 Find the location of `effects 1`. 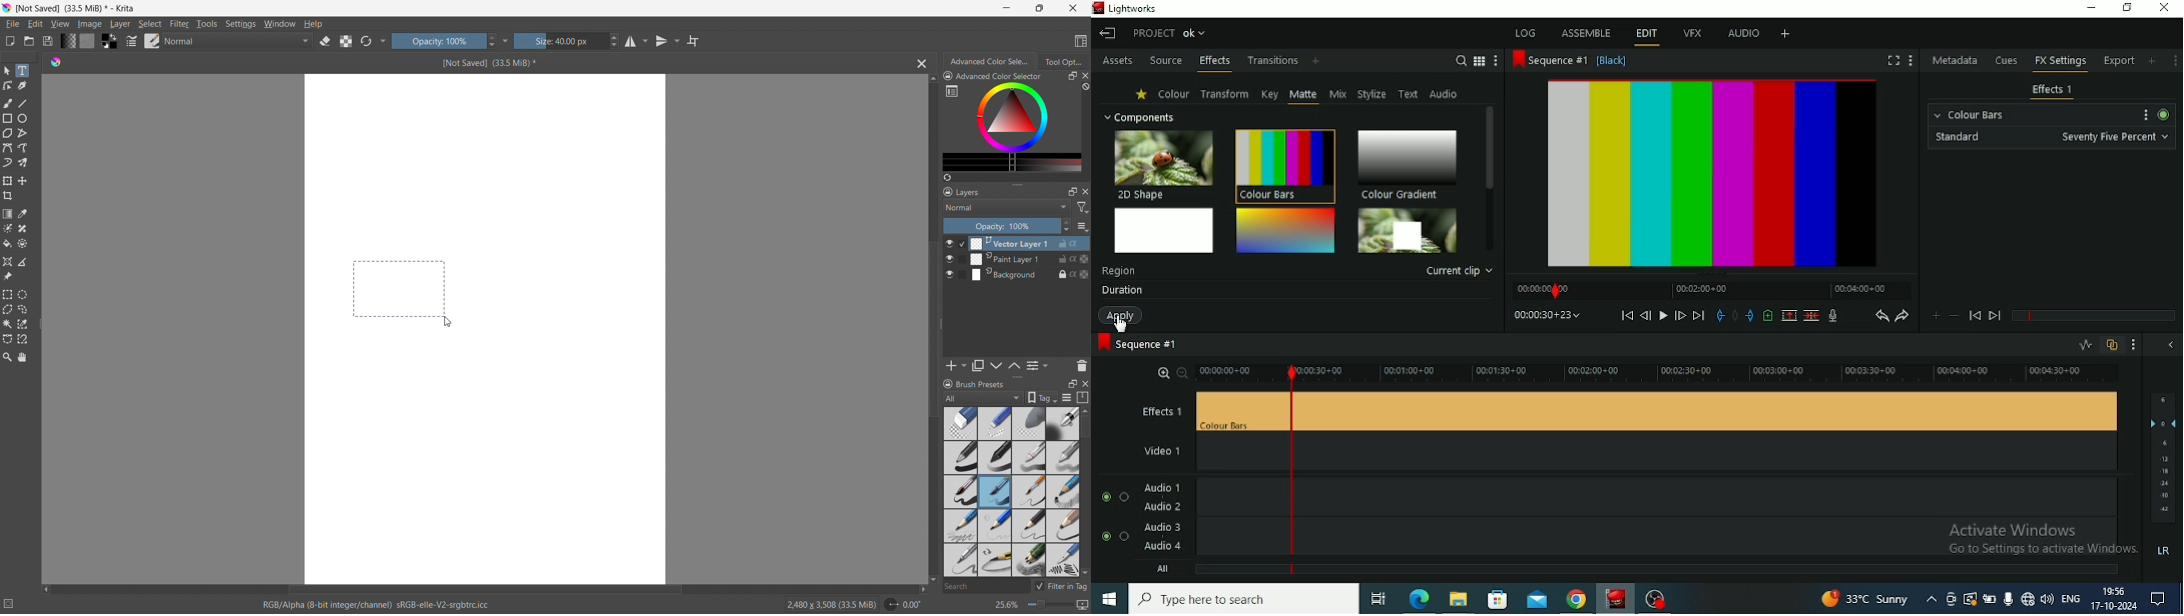

effects 1 is located at coordinates (1718, 411).